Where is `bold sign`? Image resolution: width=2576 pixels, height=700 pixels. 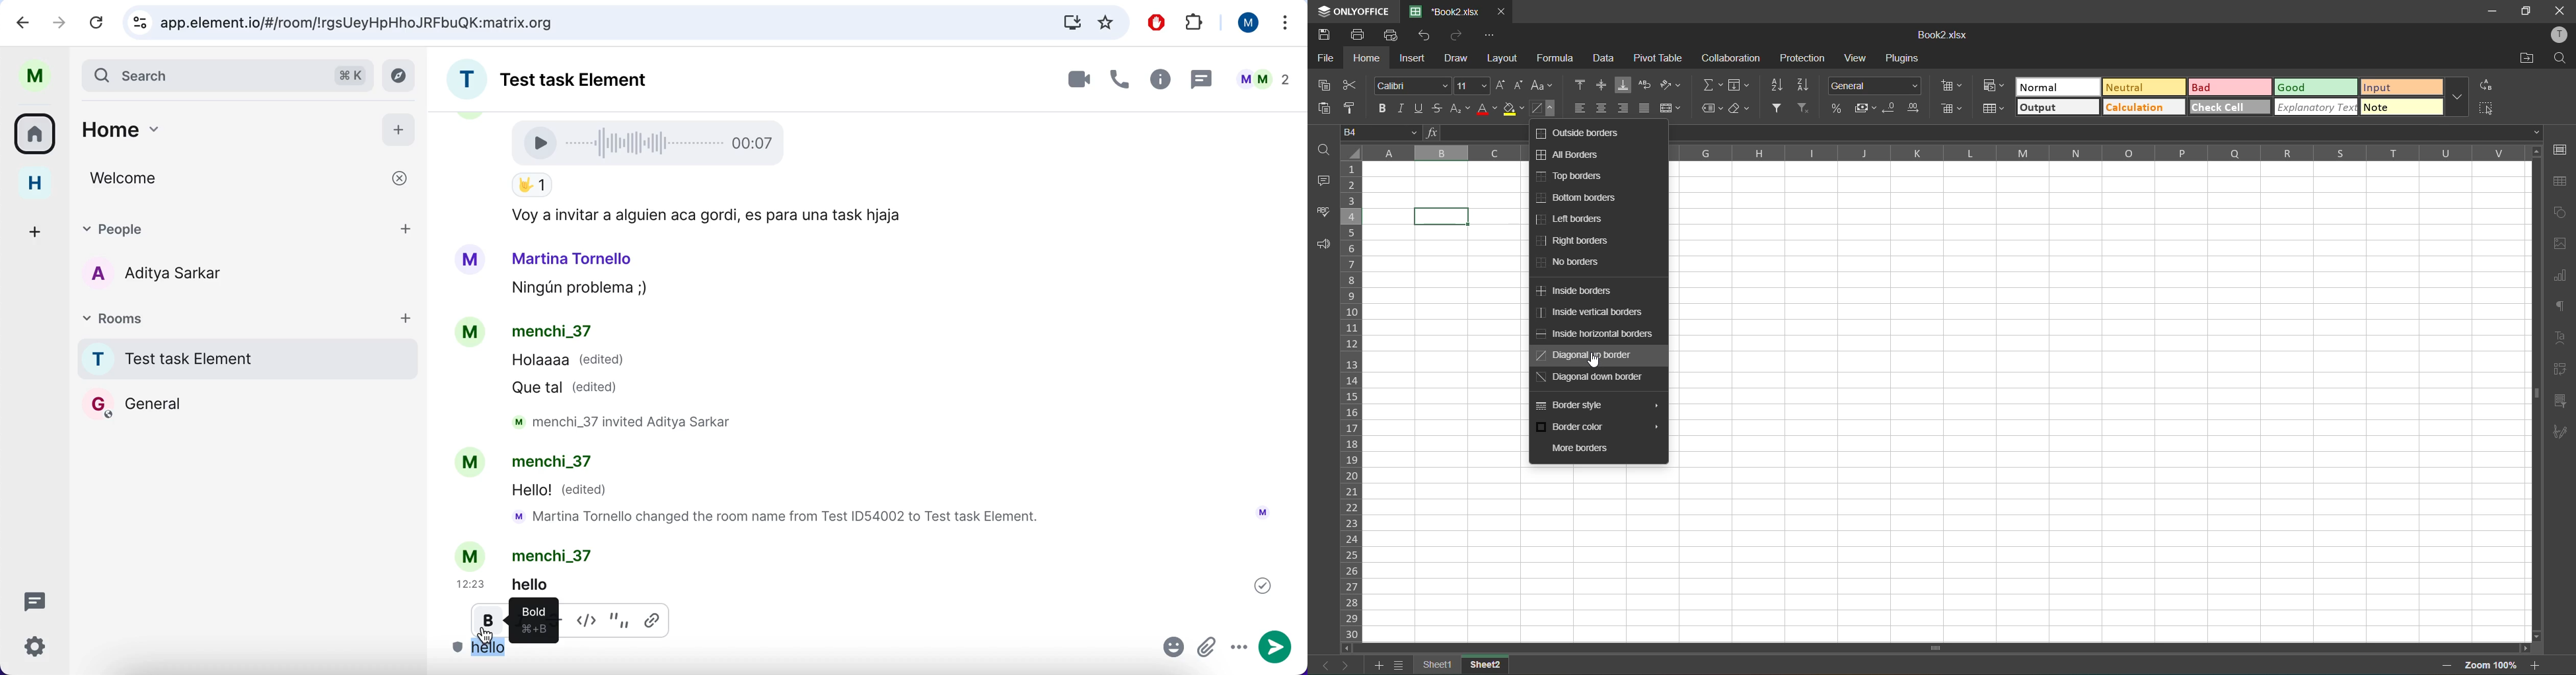 bold sign is located at coordinates (531, 616).